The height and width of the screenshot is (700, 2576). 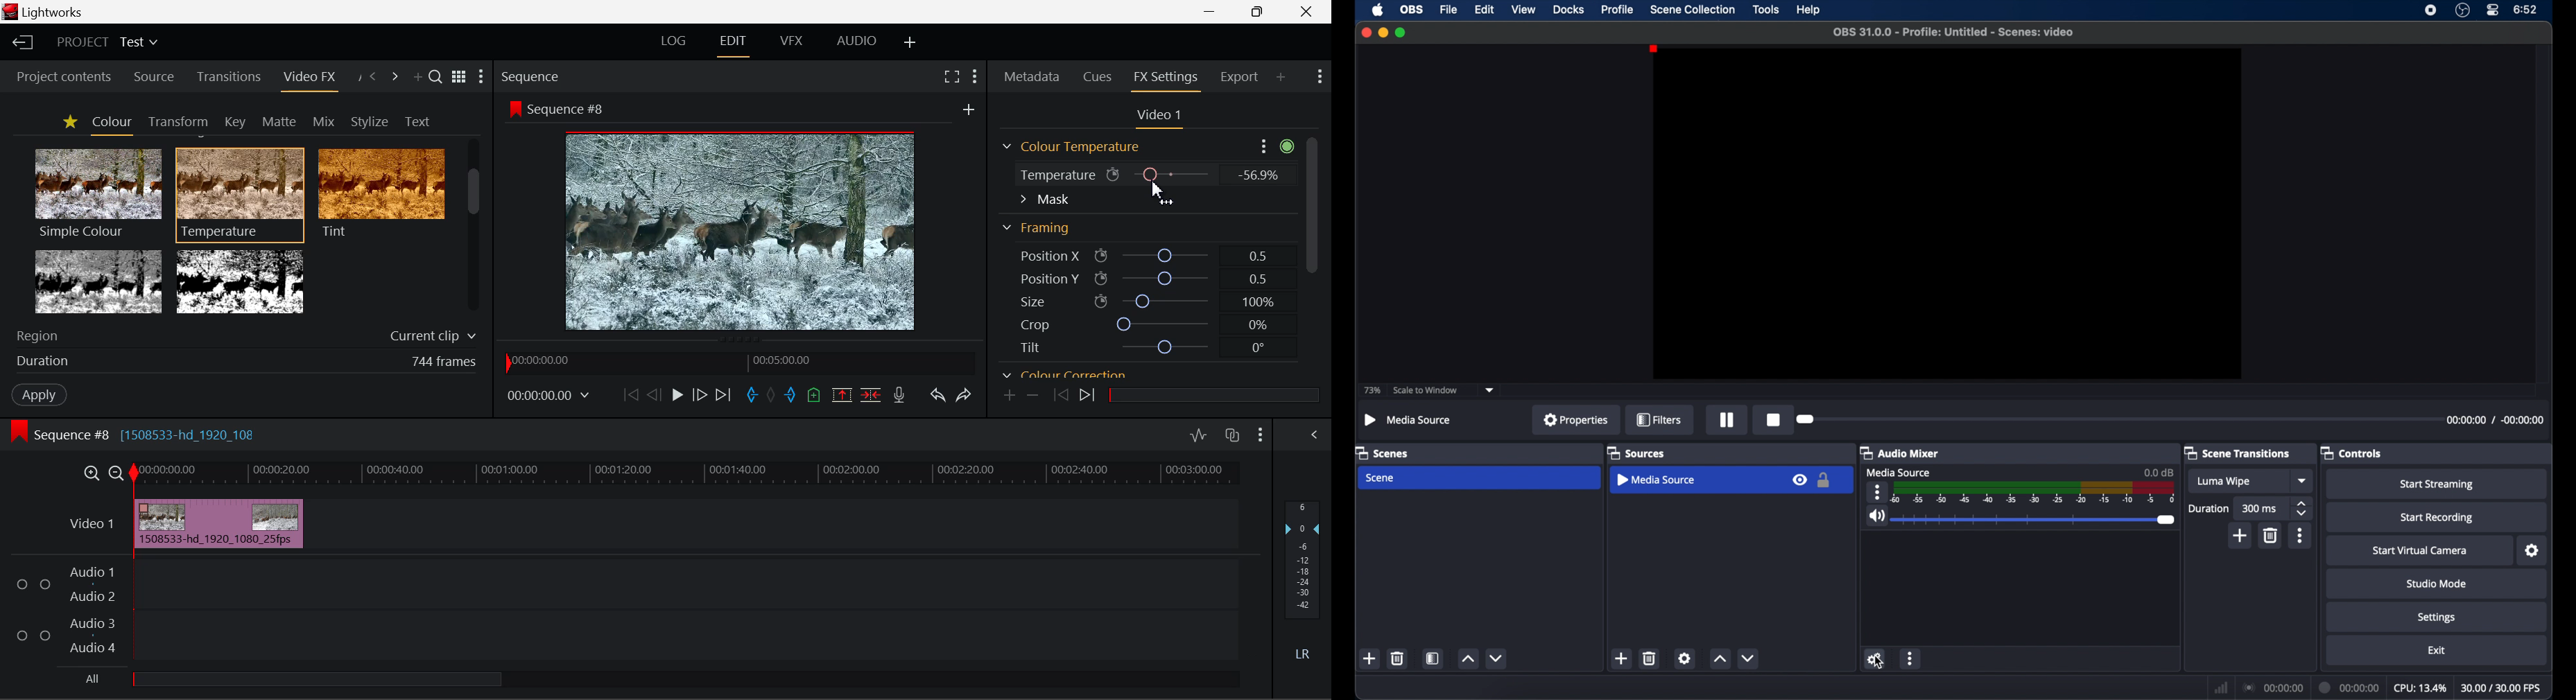 I want to click on Toggle audio levels editing, so click(x=1198, y=433).